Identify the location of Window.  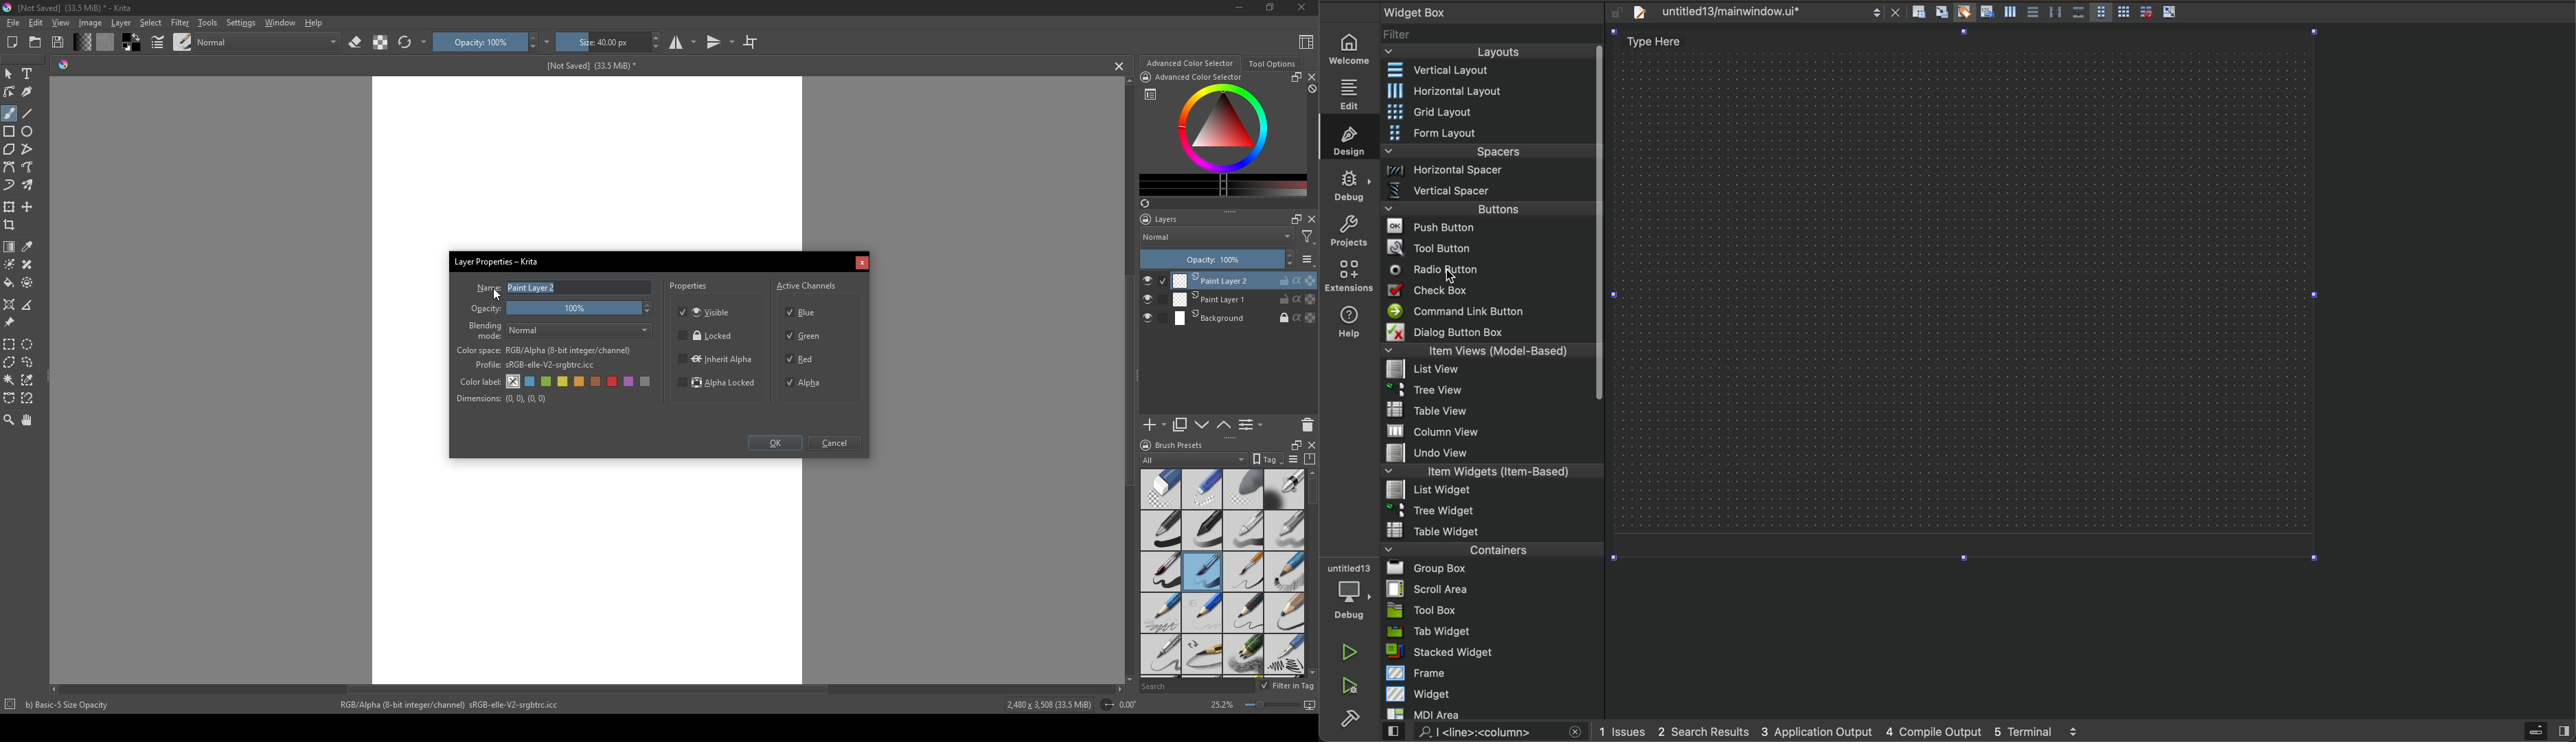
(278, 22).